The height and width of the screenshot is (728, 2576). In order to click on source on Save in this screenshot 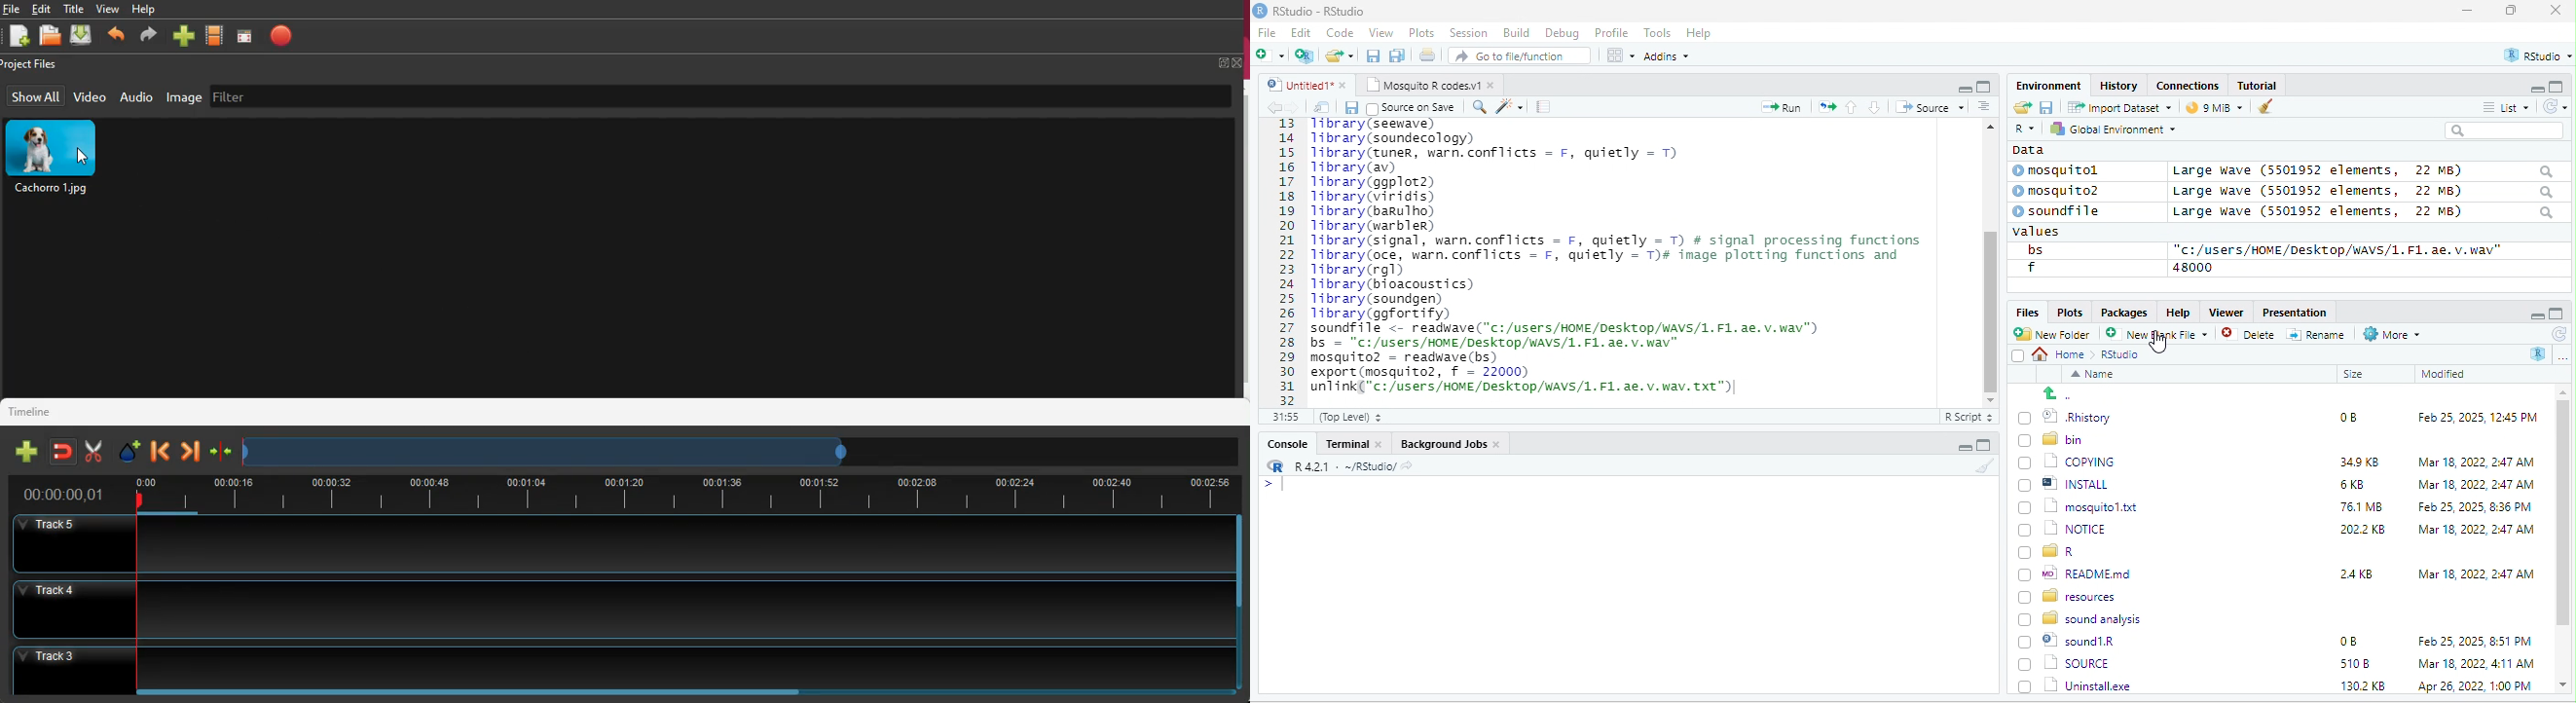, I will do `click(1413, 109)`.